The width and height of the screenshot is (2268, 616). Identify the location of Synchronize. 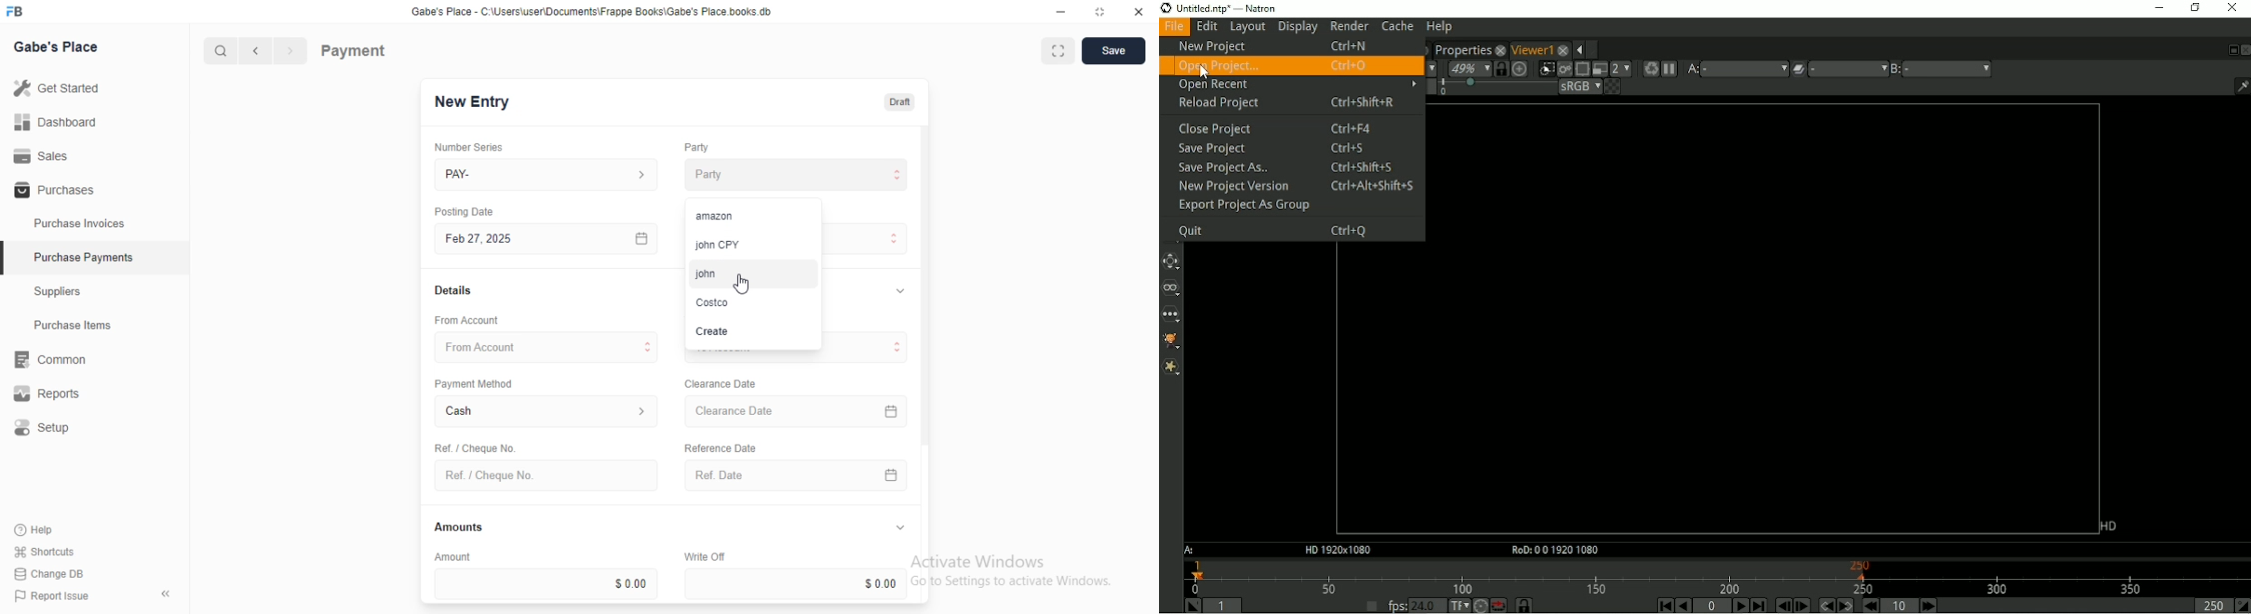
(1501, 68).